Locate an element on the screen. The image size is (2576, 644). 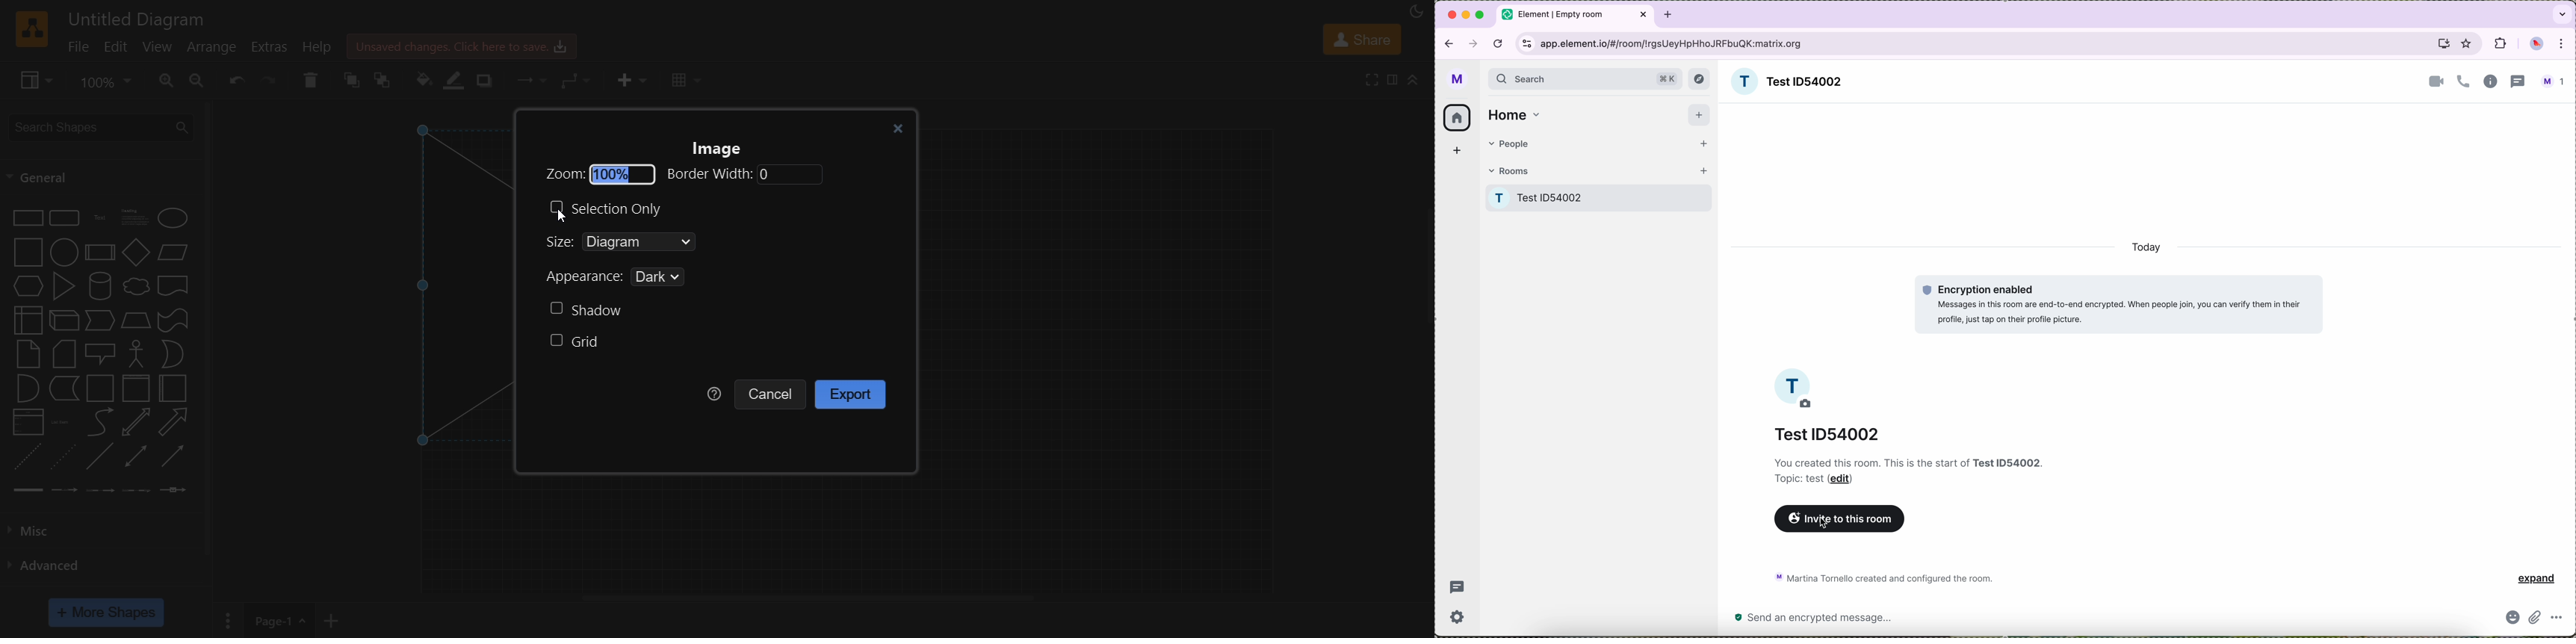
customize and control Google Chrome is located at coordinates (2564, 45).